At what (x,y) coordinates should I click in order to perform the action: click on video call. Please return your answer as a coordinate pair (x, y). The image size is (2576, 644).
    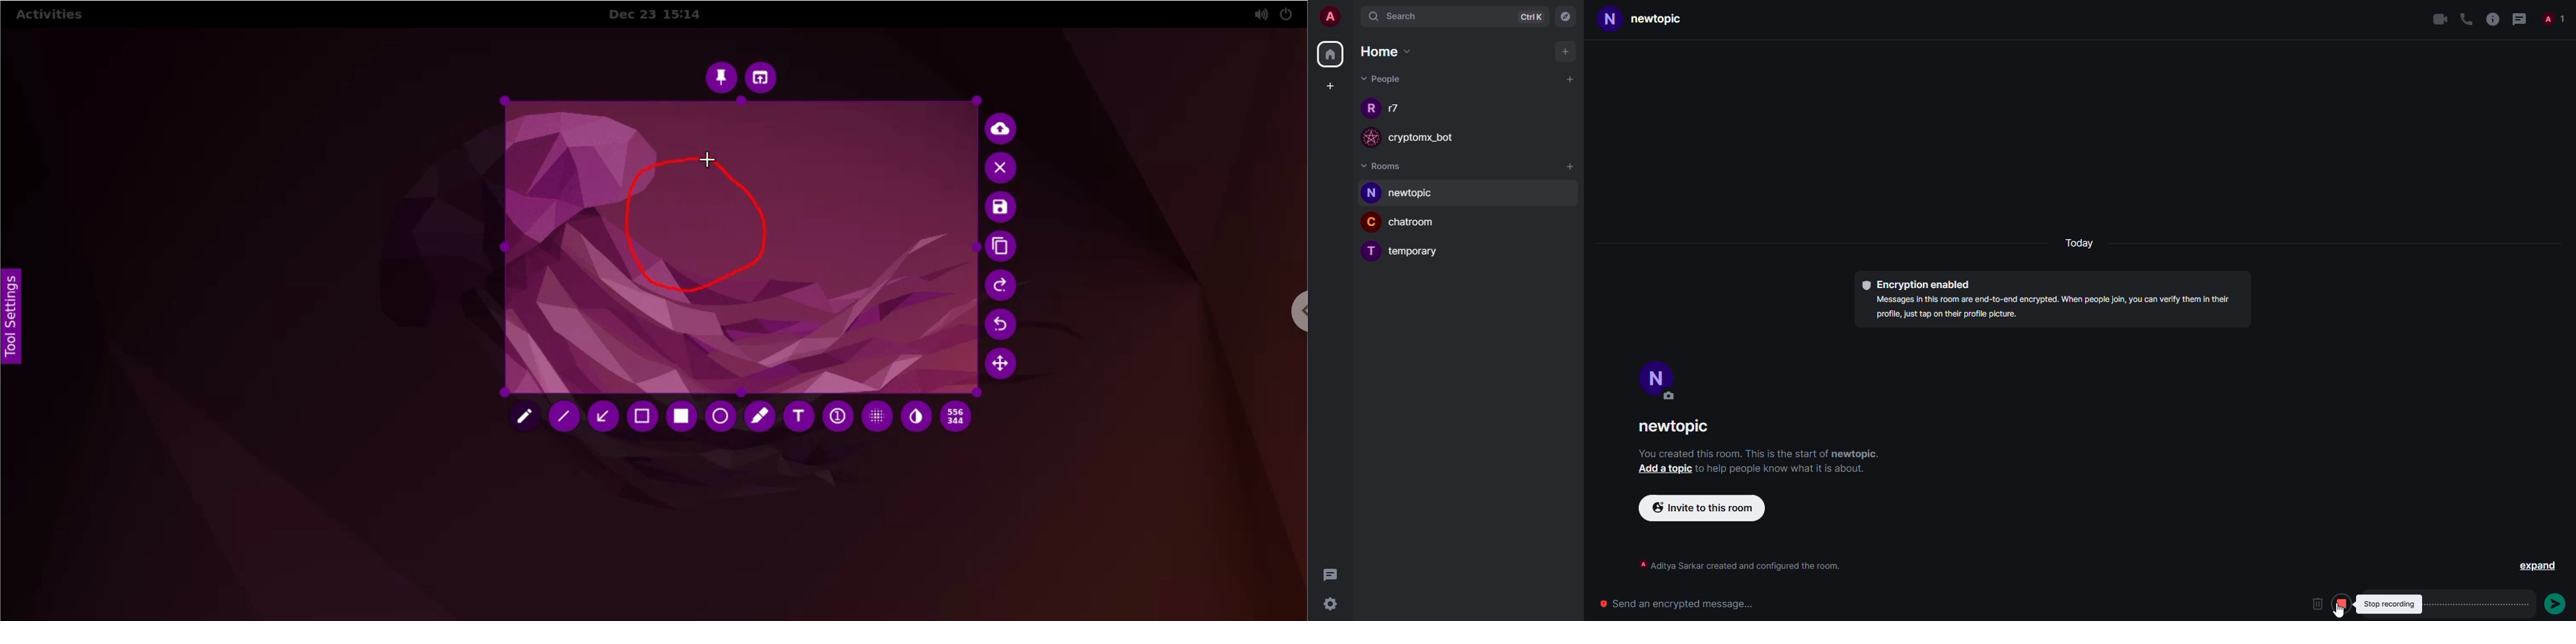
    Looking at the image, I should click on (2439, 19).